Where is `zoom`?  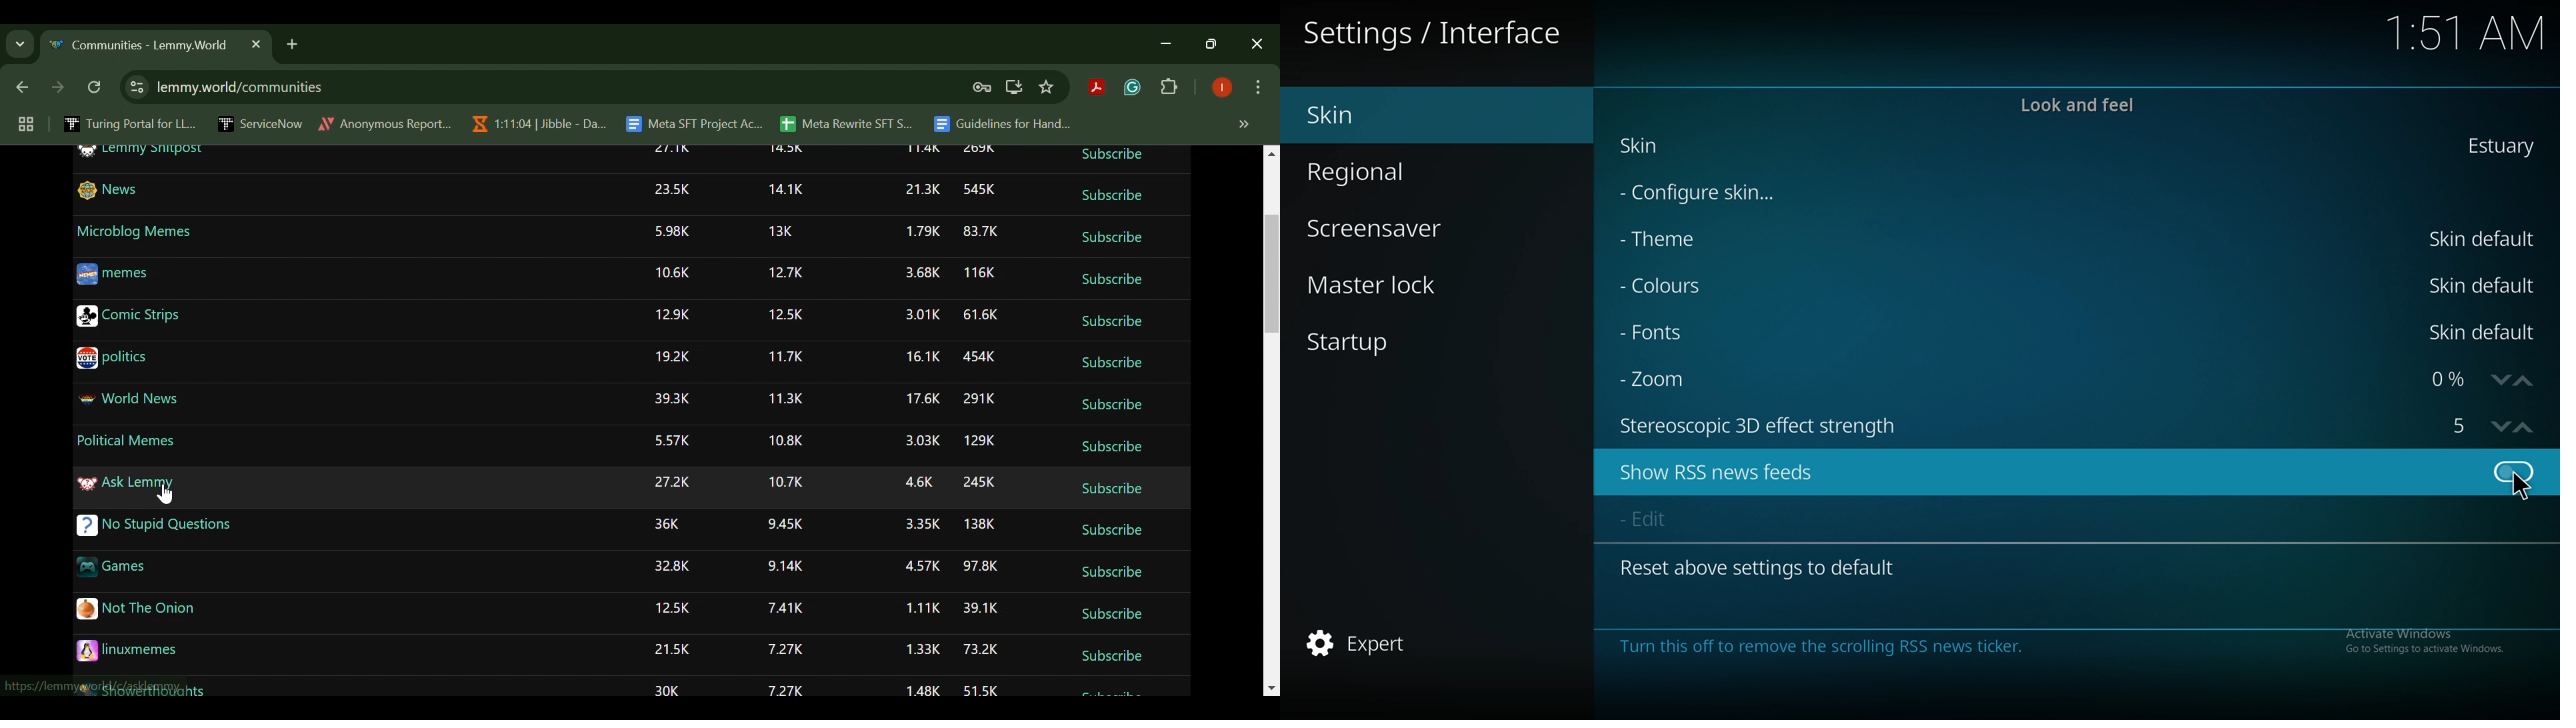 zoom is located at coordinates (2446, 381).